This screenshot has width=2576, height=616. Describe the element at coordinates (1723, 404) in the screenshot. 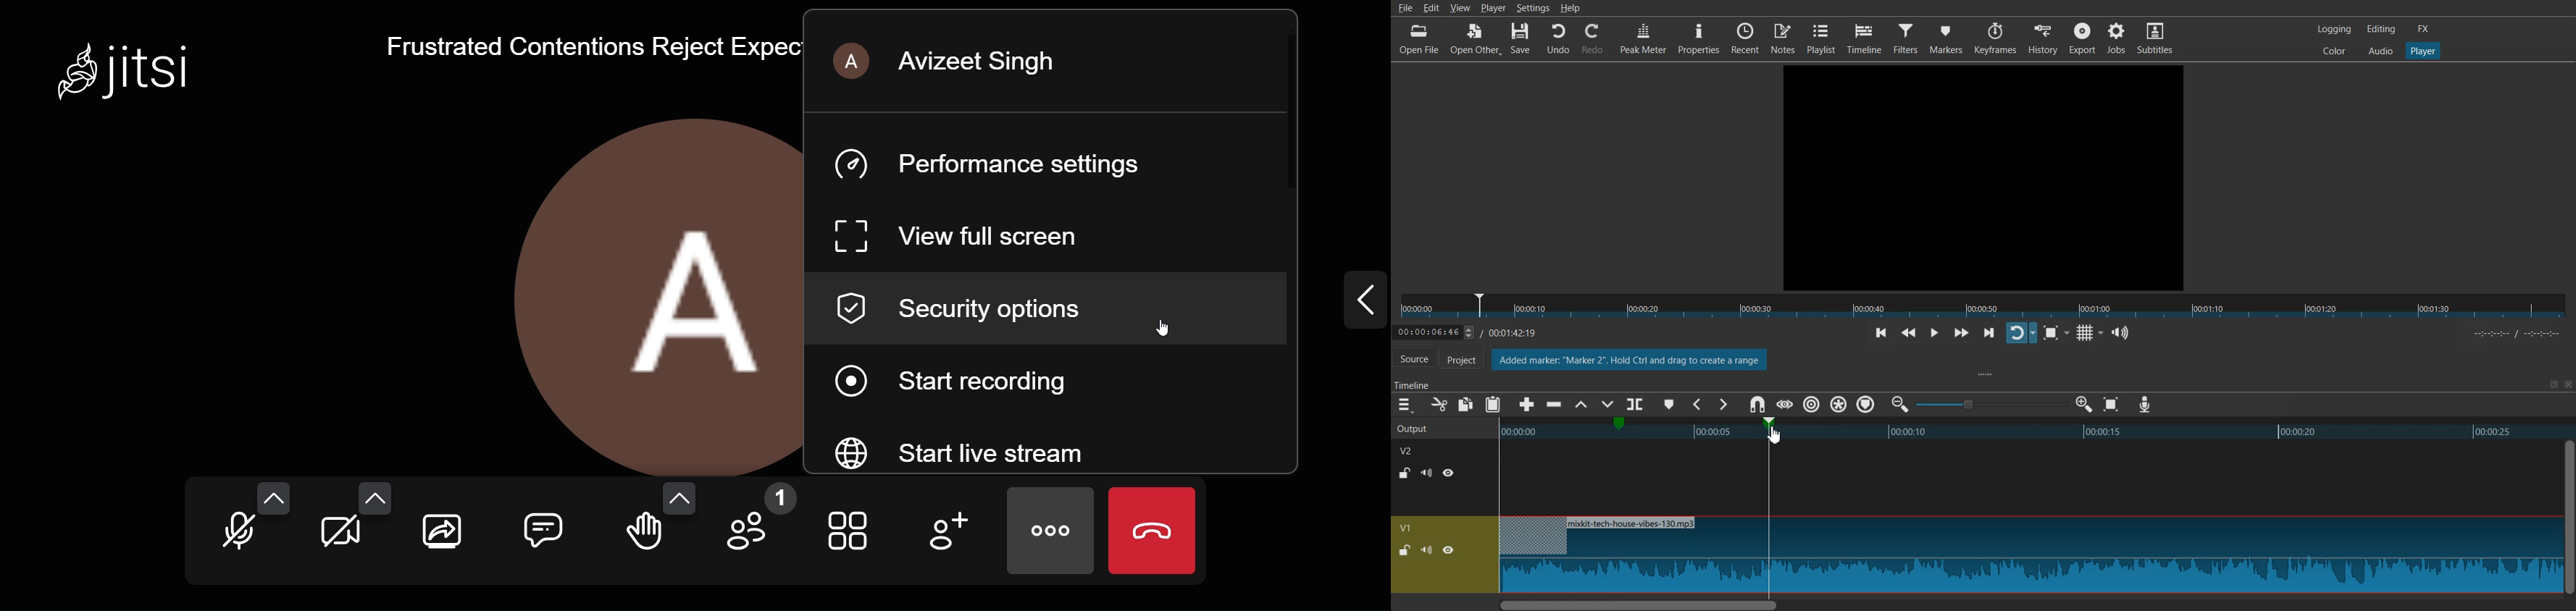

I see `Next Marker` at that location.